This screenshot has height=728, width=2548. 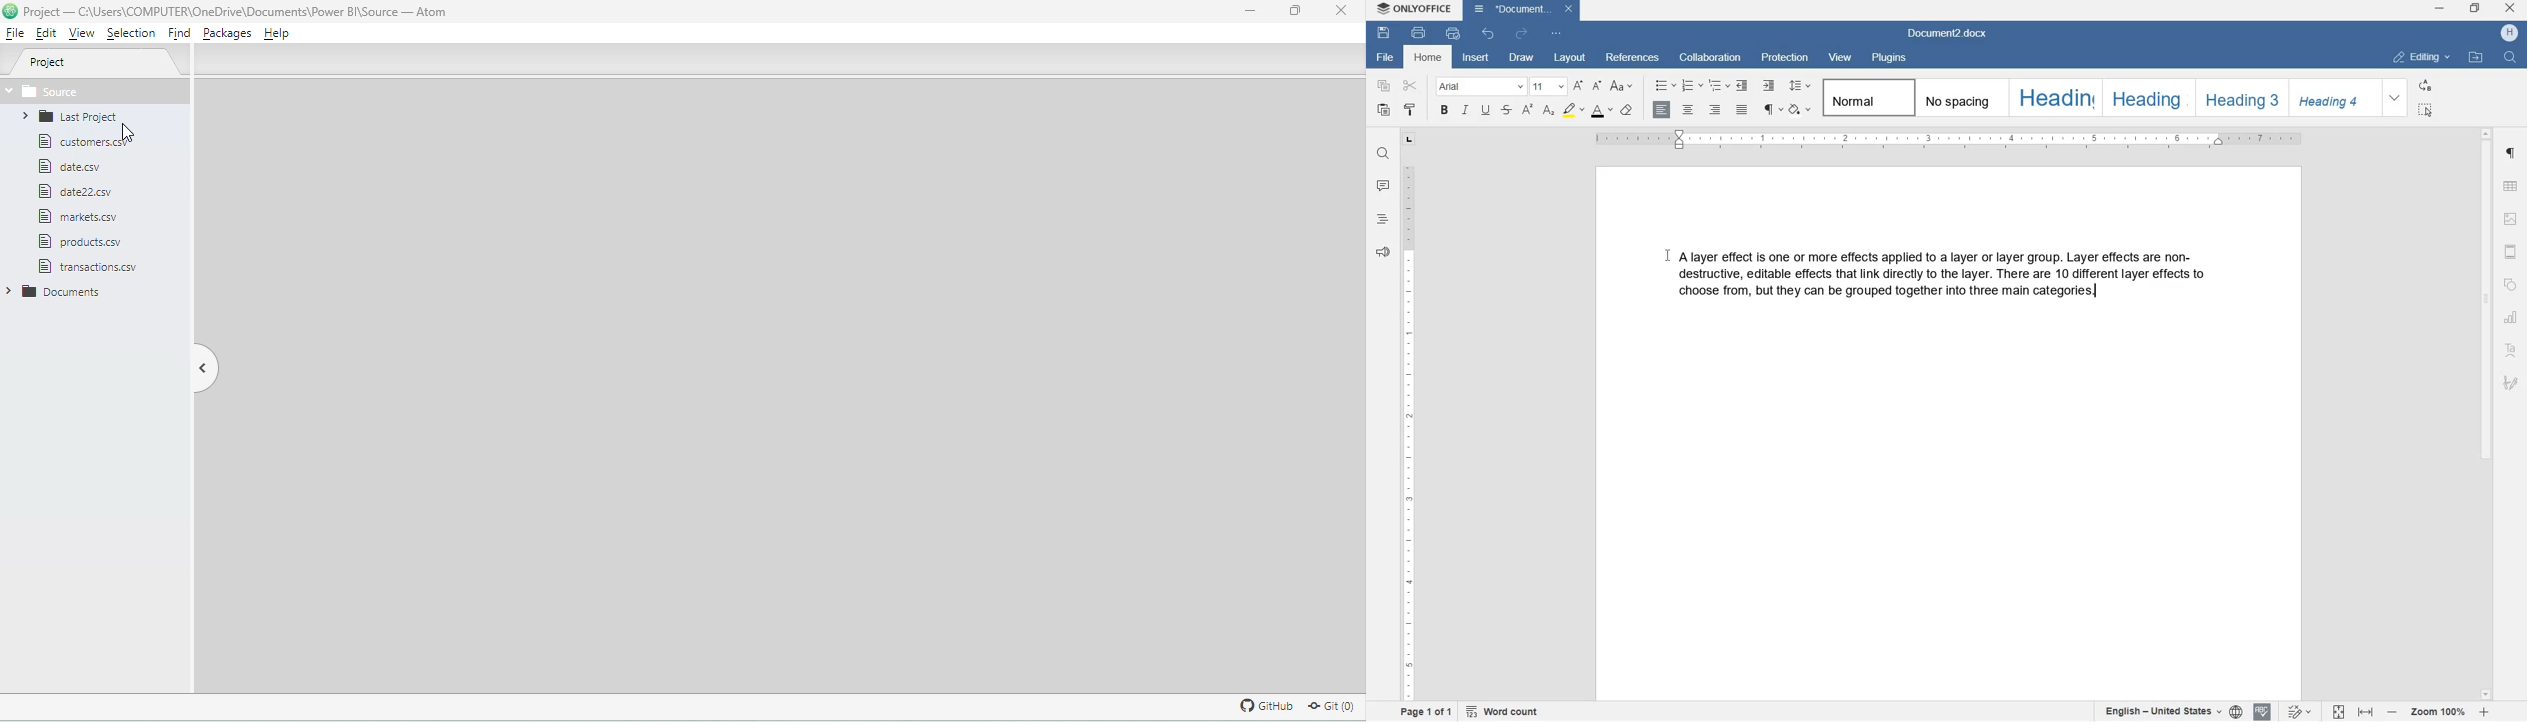 What do you see at coordinates (1488, 33) in the screenshot?
I see `undo` at bounding box center [1488, 33].